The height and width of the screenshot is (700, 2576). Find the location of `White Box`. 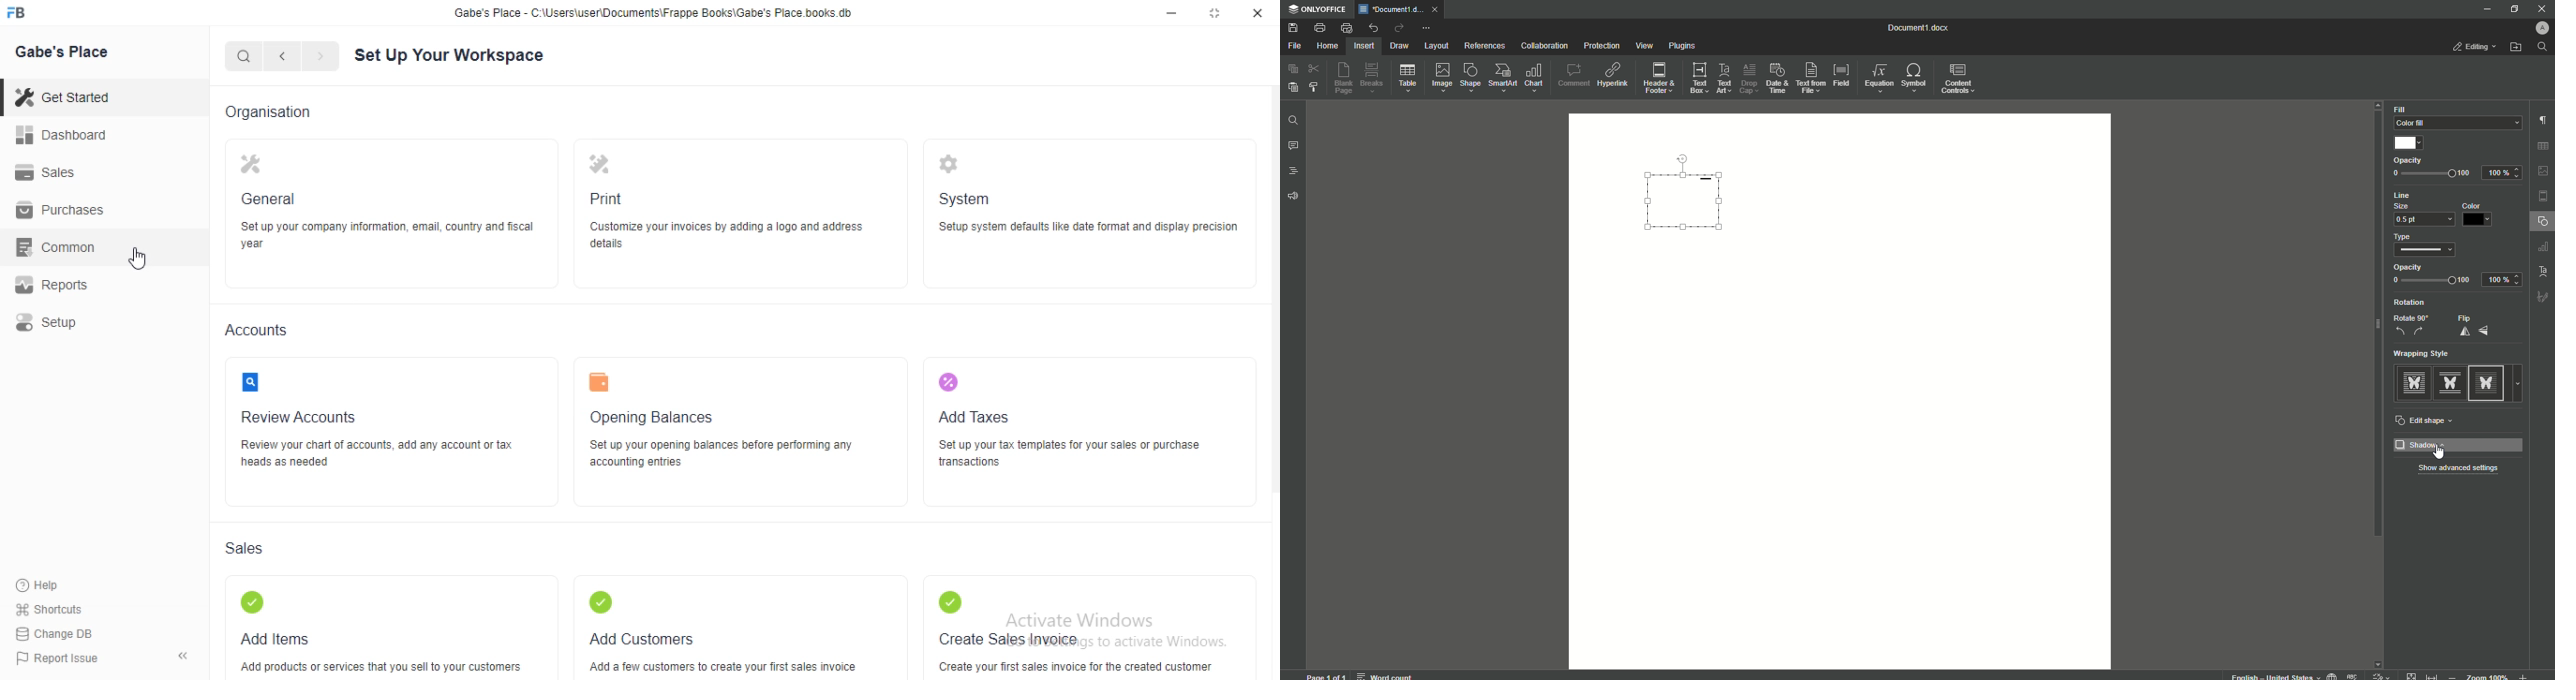

White Box is located at coordinates (2410, 143).